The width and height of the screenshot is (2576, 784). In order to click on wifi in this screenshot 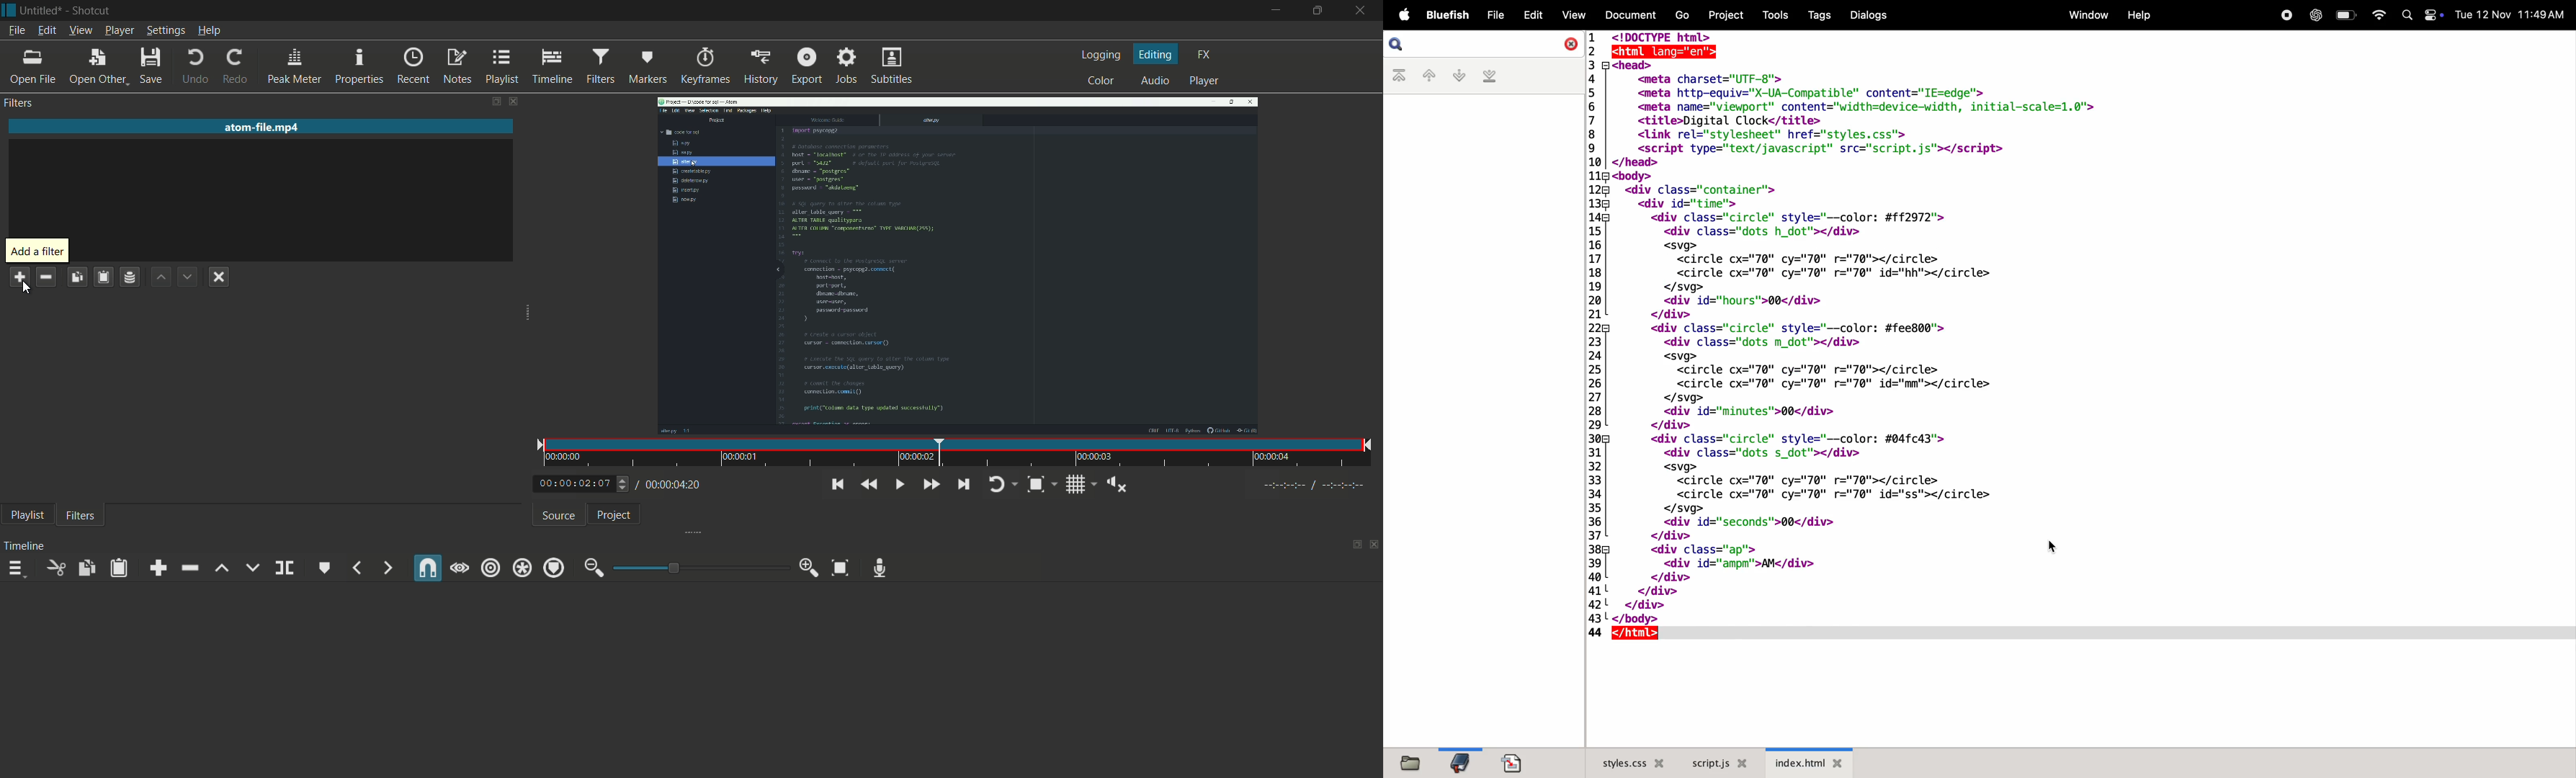, I will do `click(2377, 15)`.